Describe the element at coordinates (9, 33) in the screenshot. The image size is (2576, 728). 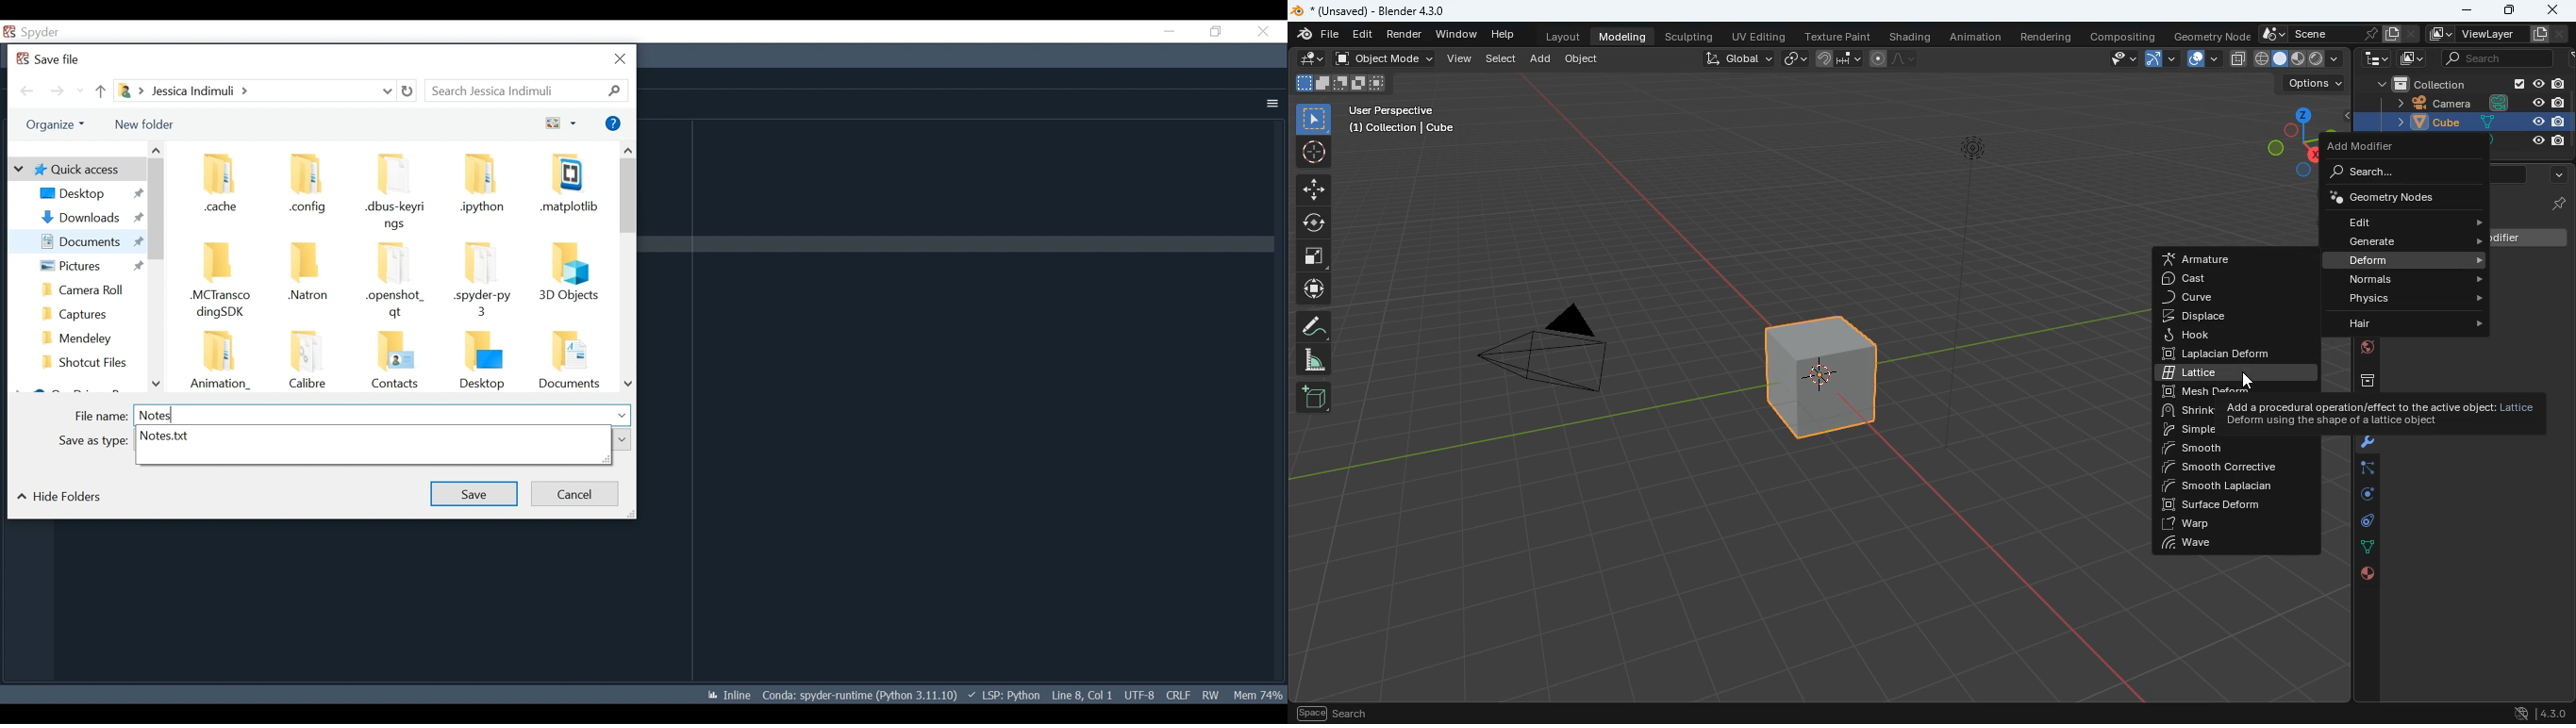
I see `Spyder Desktop Icon` at that location.